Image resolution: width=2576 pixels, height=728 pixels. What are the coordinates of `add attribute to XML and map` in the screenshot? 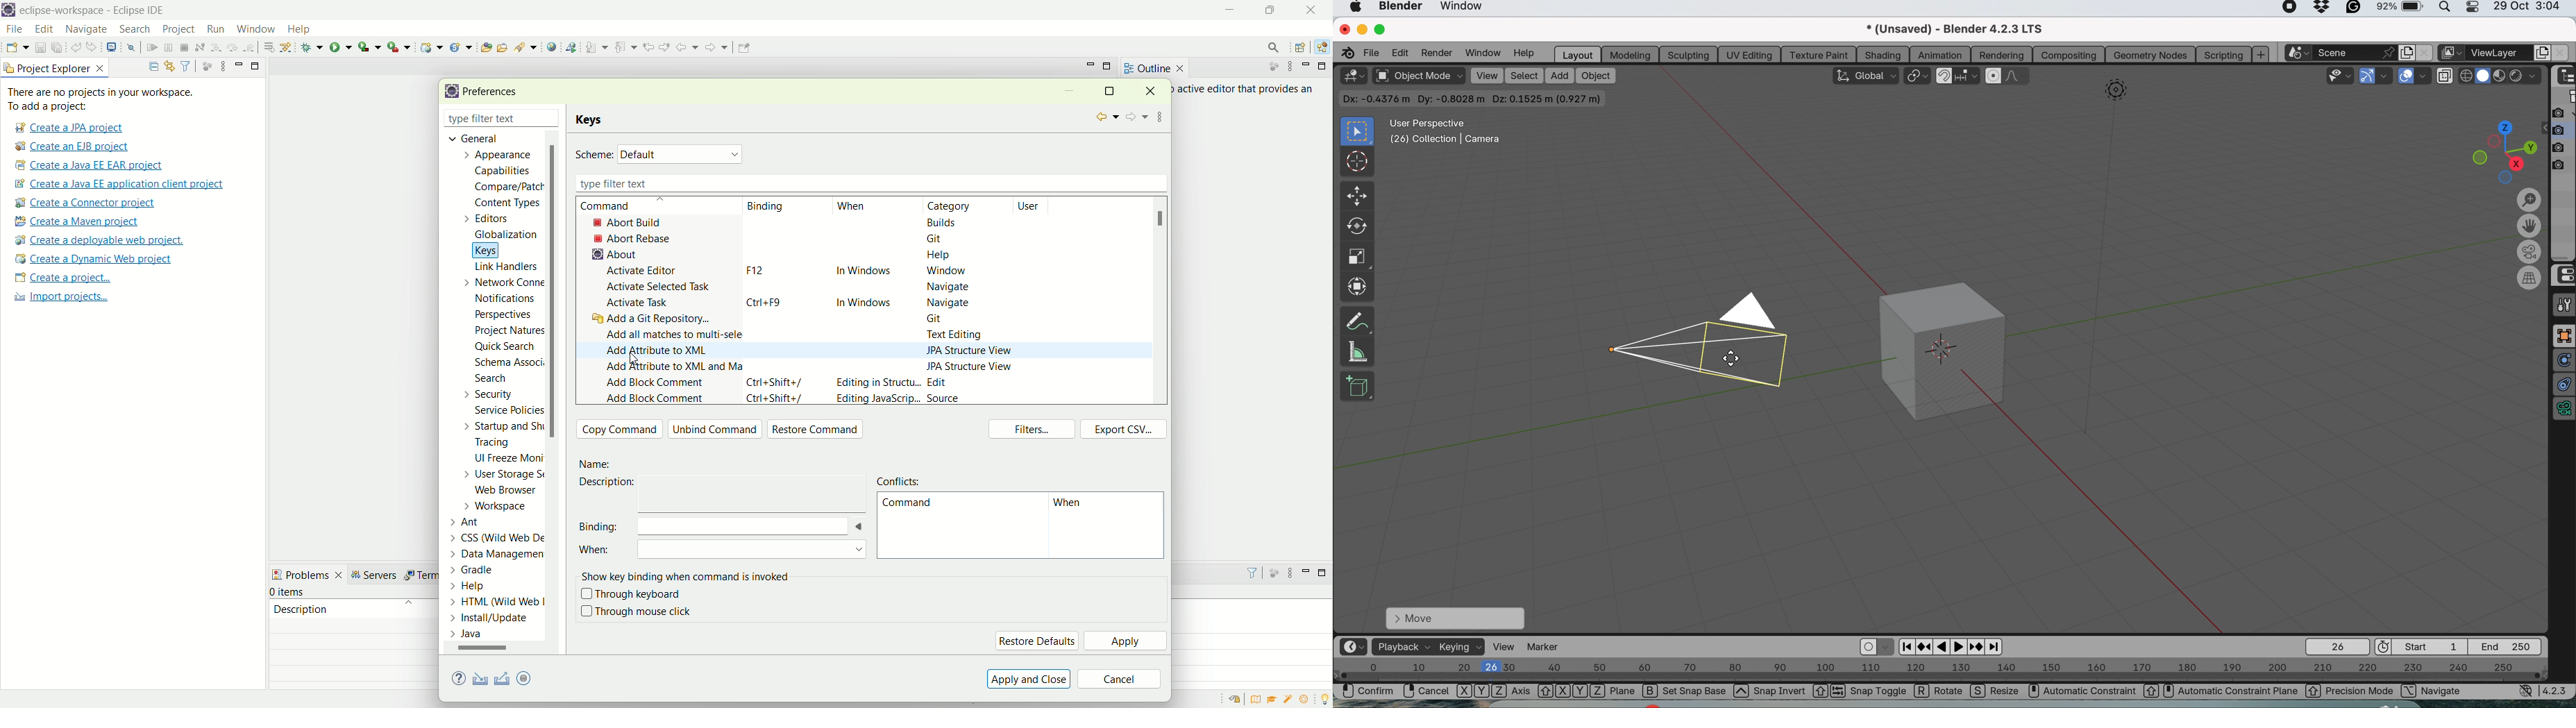 It's located at (671, 371).